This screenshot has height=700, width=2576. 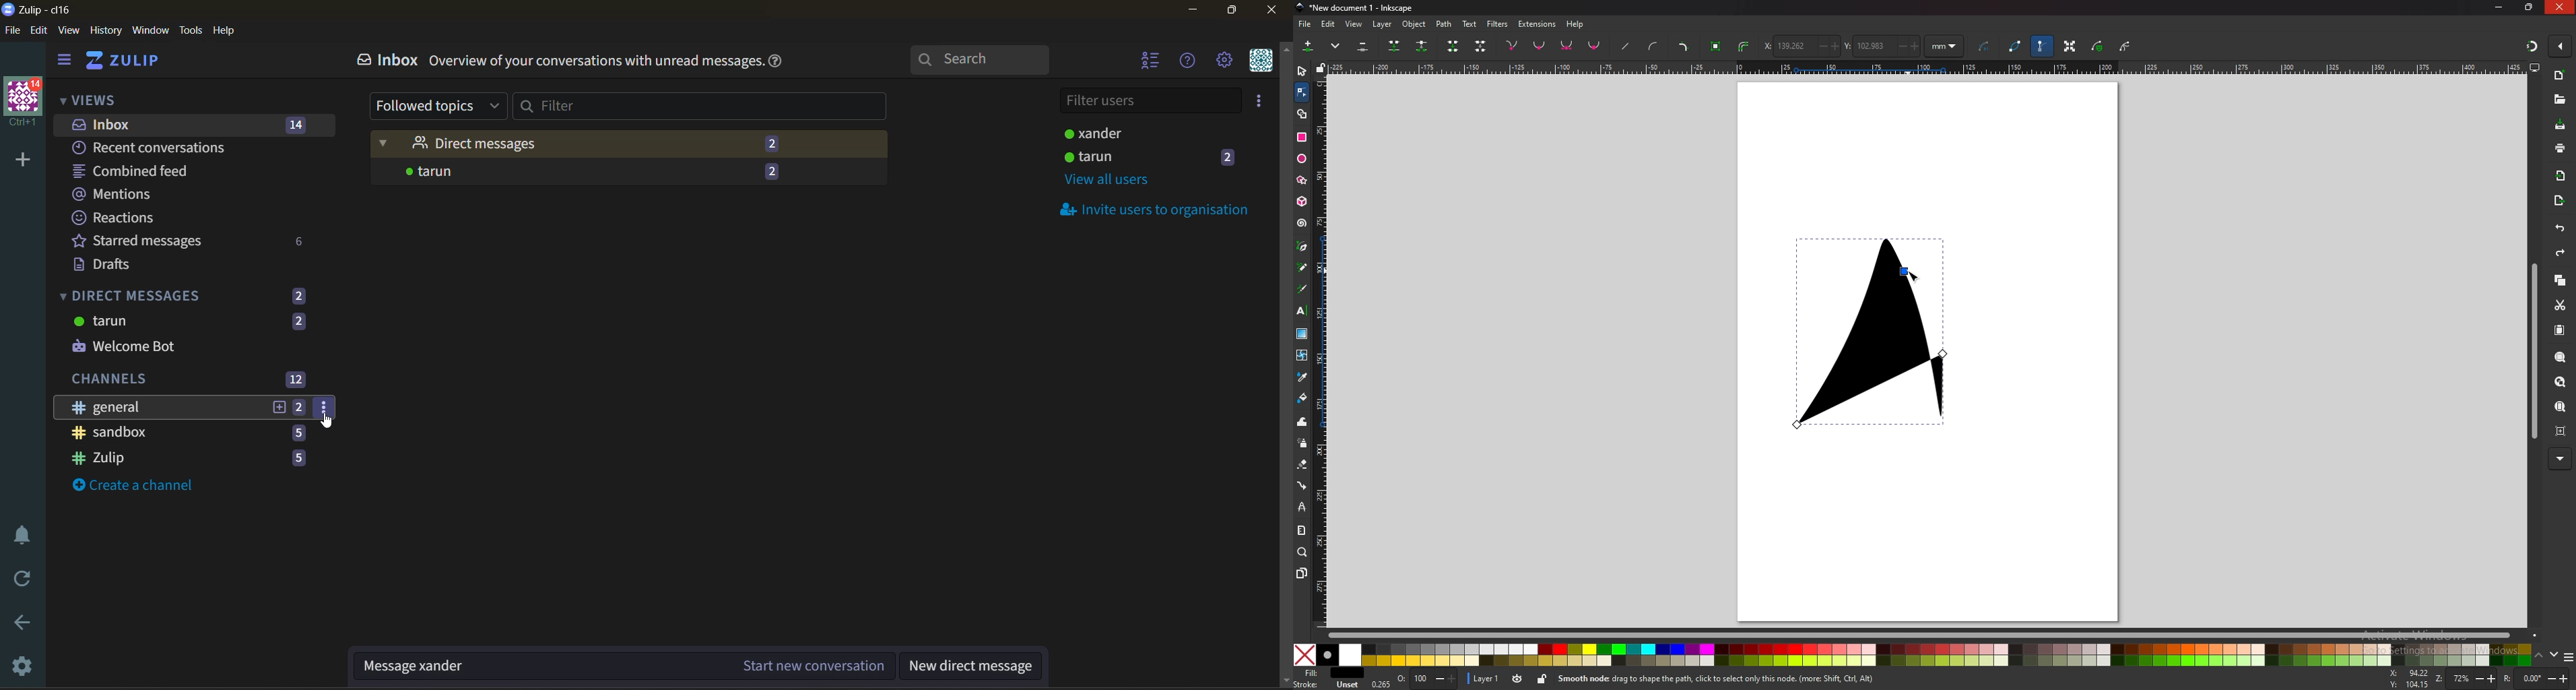 What do you see at coordinates (1302, 310) in the screenshot?
I see `text` at bounding box center [1302, 310].